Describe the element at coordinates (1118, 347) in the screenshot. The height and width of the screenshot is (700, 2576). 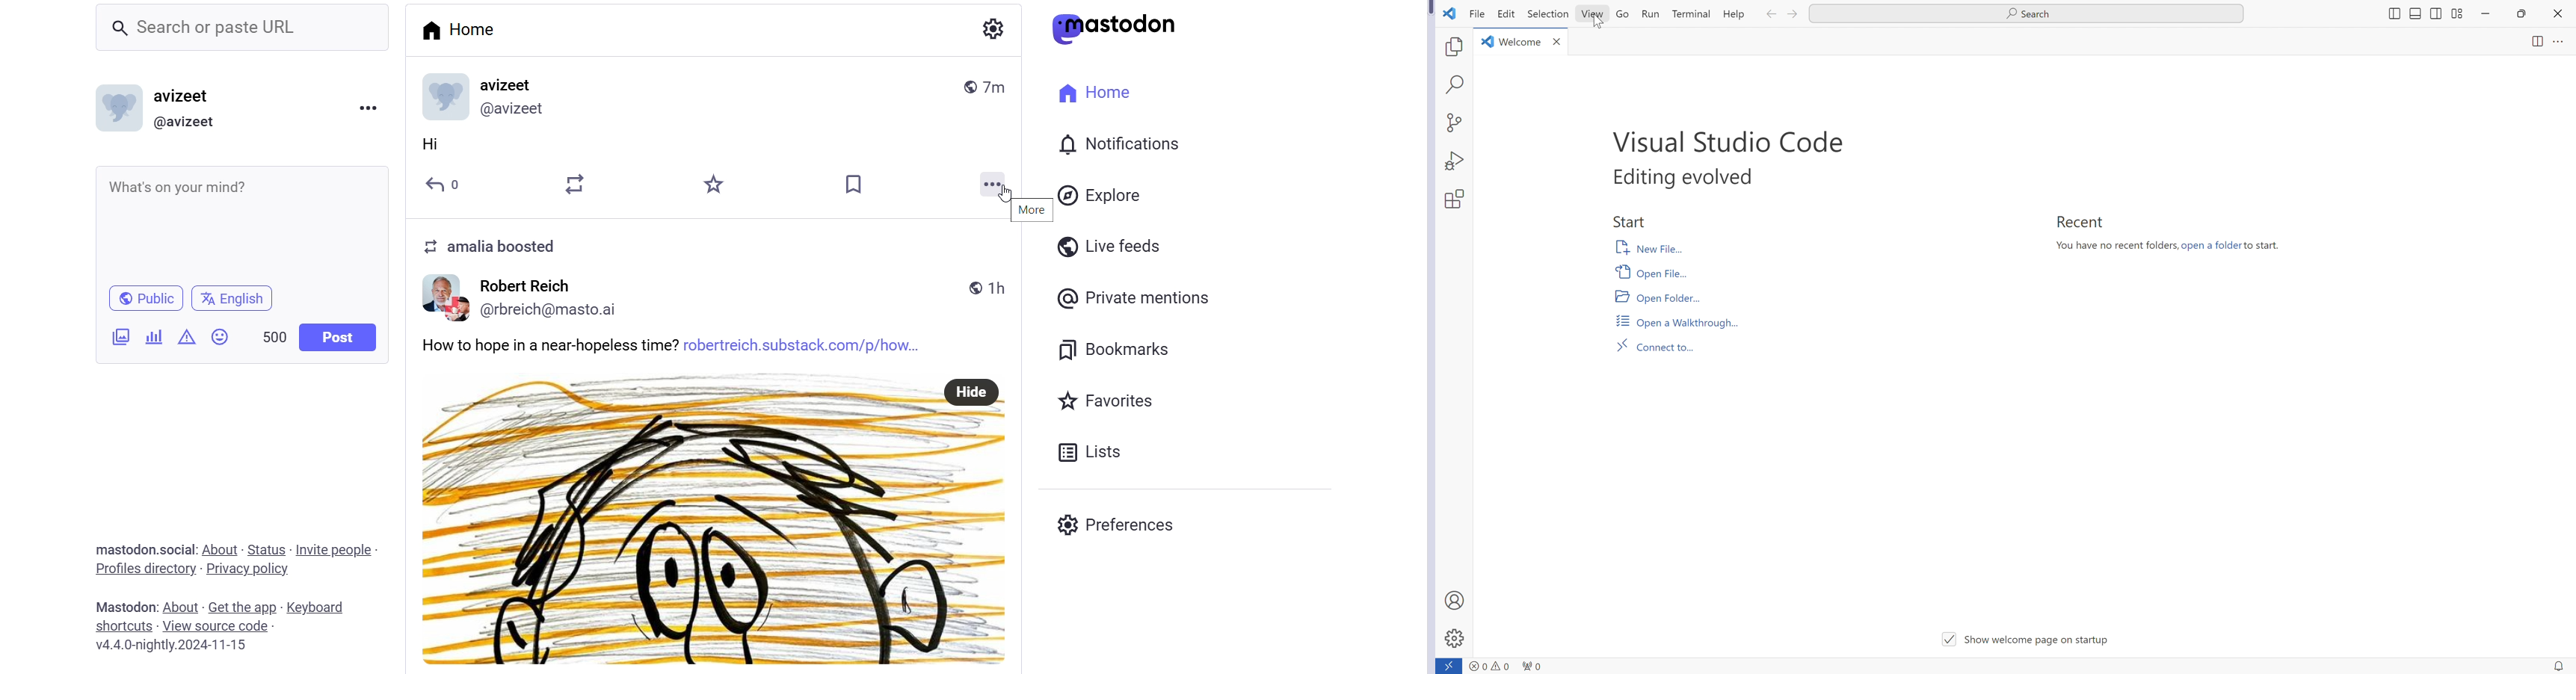
I see `Bookmarks` at that location.